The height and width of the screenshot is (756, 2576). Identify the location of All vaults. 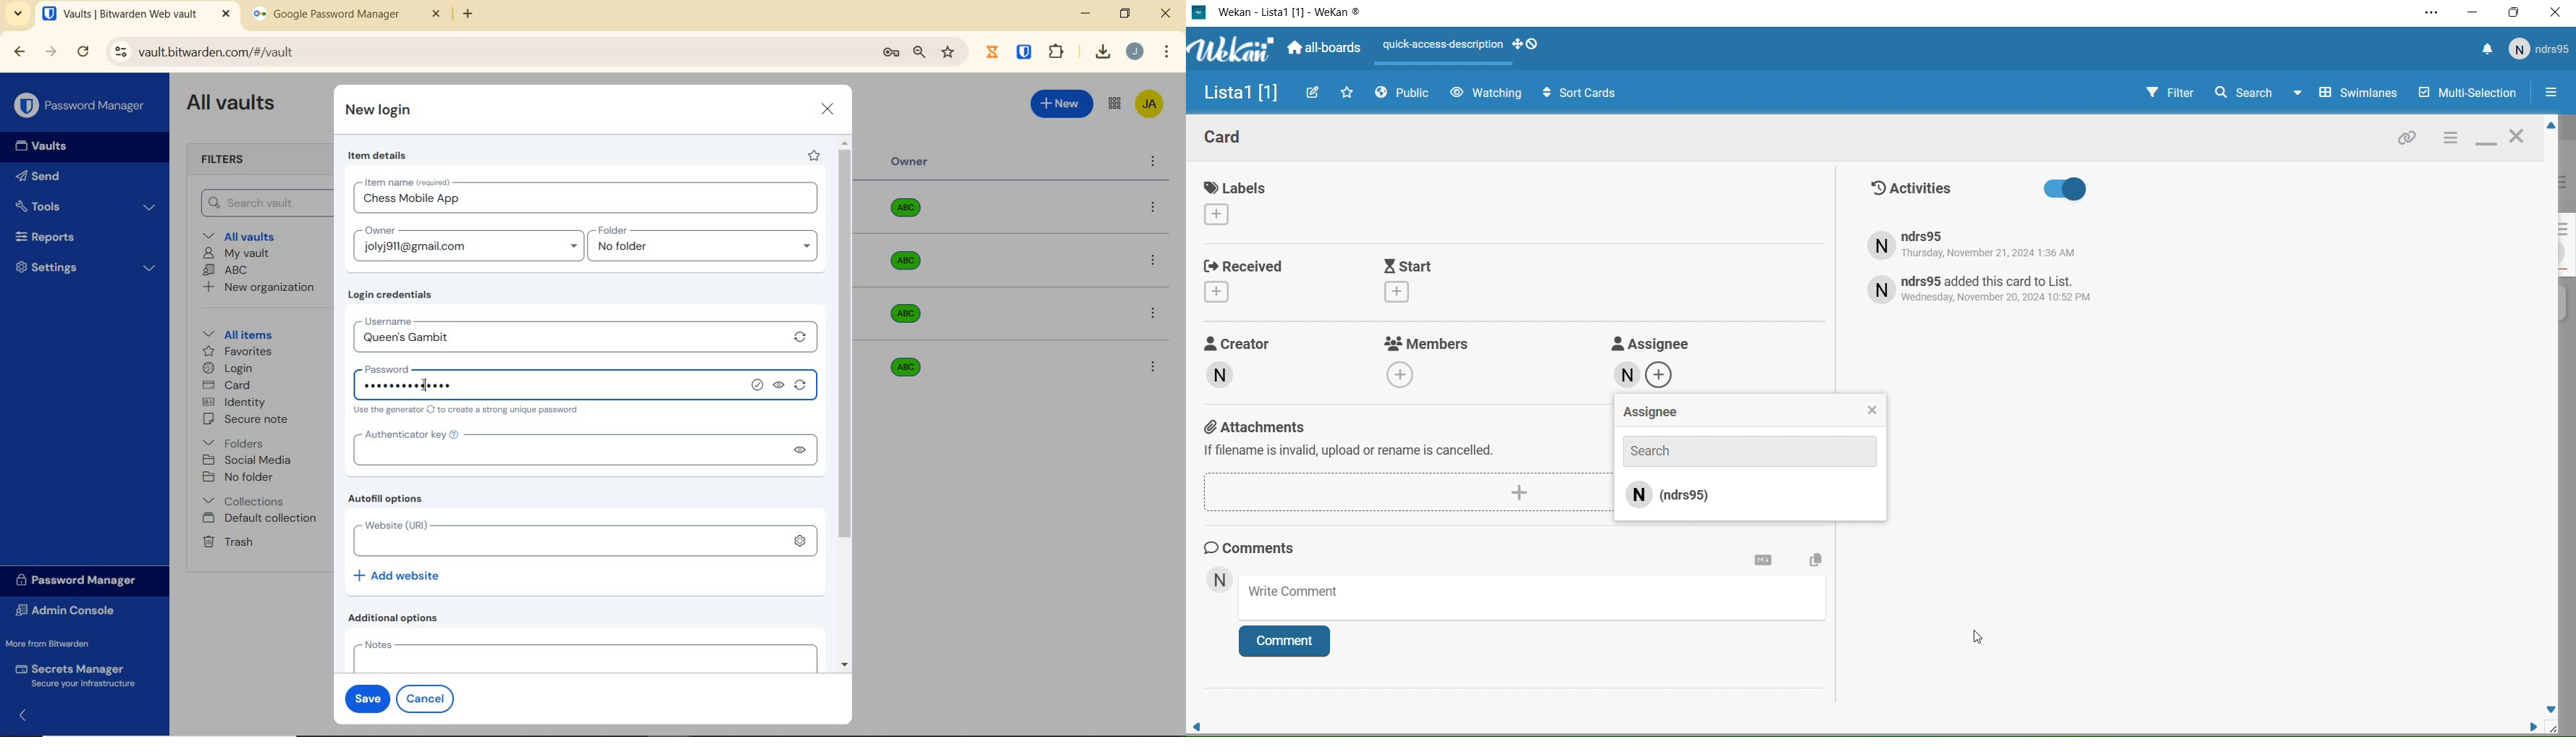
(244, 235).